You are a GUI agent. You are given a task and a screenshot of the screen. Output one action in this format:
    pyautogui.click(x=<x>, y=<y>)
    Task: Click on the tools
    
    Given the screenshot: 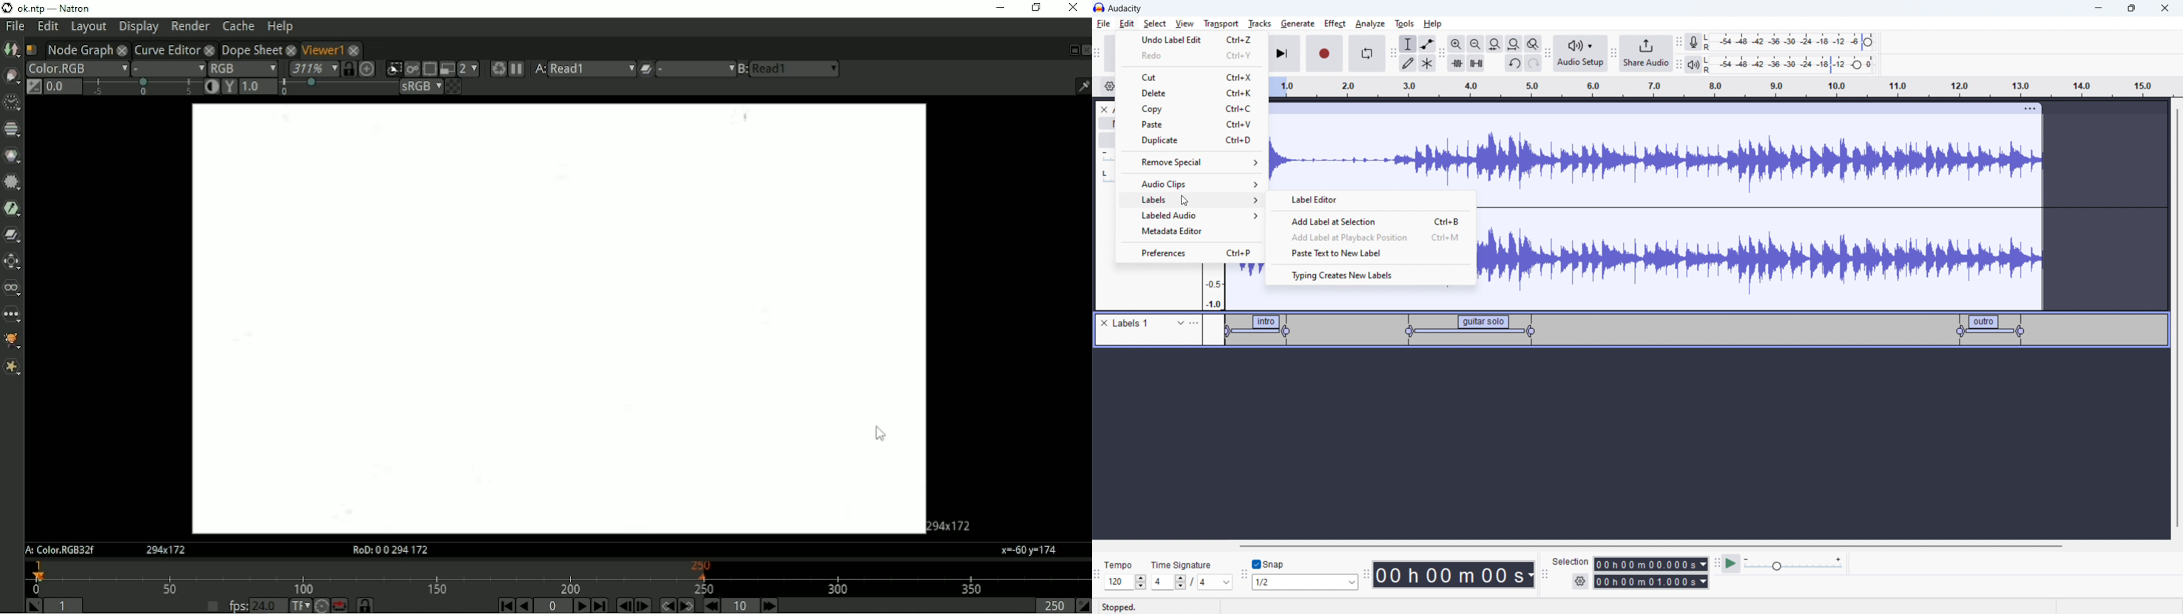 What is the action you would take?
    pyautogui.click(x=1403, y=23)
    